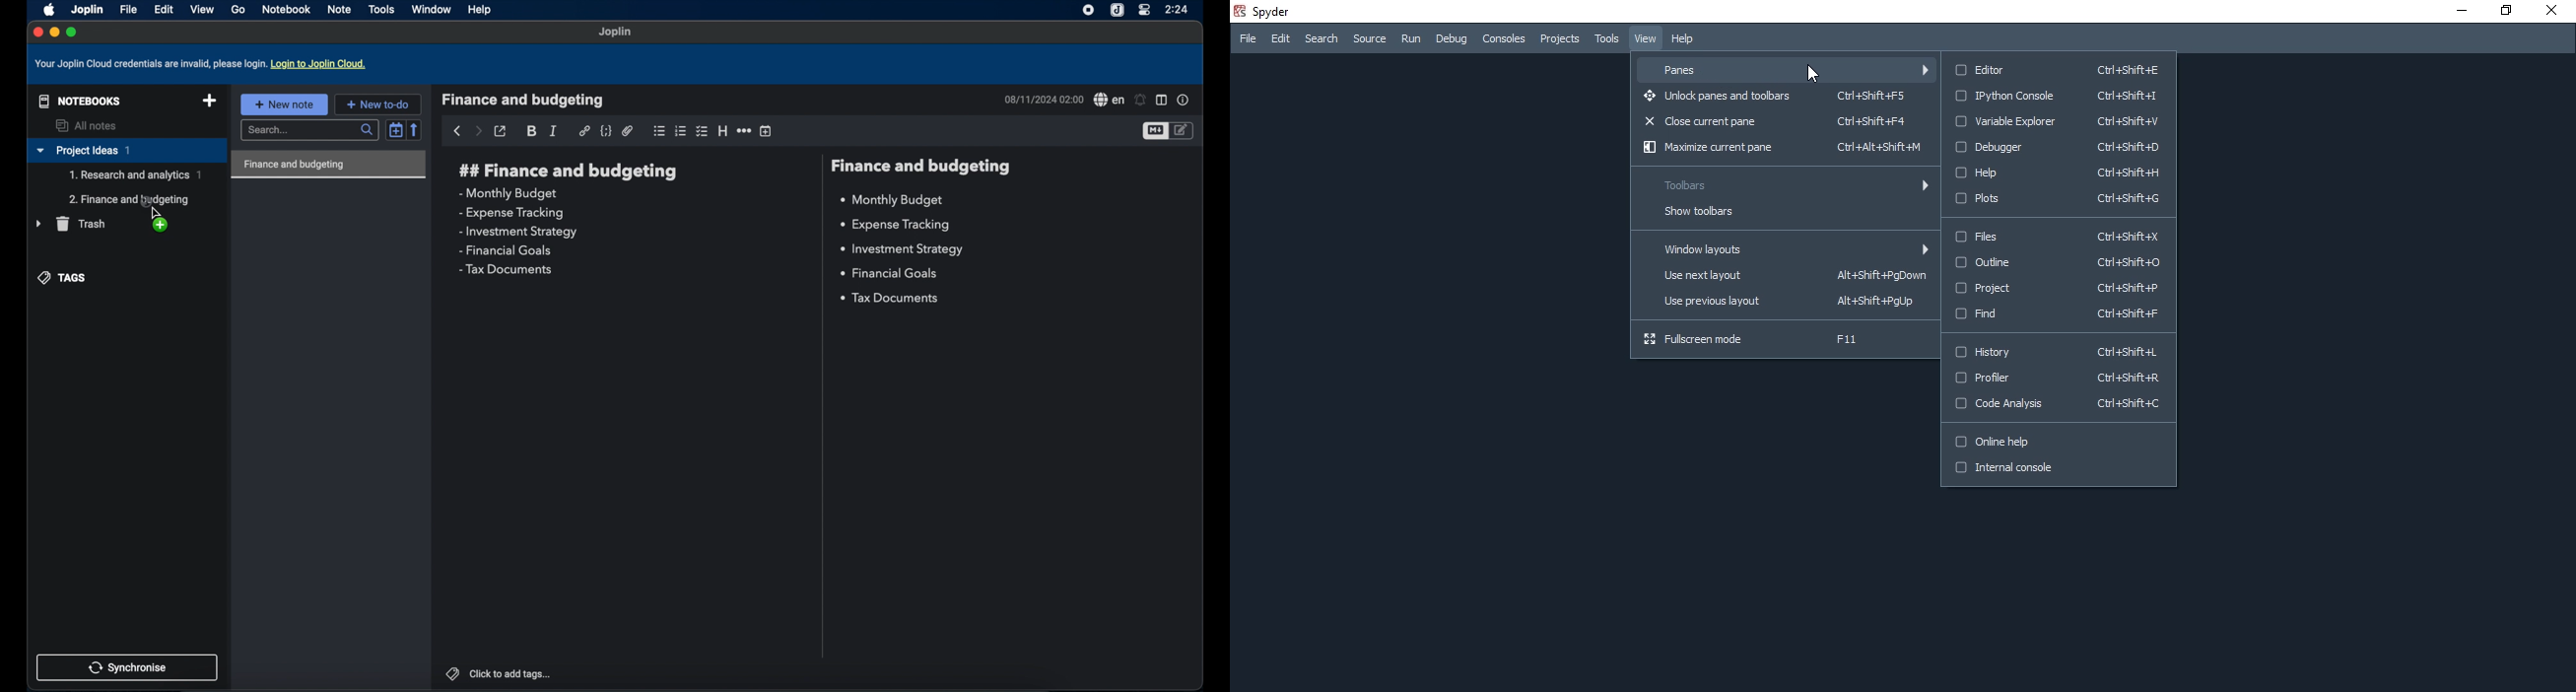 The width and height of the screenshot is (2576, 700). I want to click on Variable Explorer, so click(2064, 123).